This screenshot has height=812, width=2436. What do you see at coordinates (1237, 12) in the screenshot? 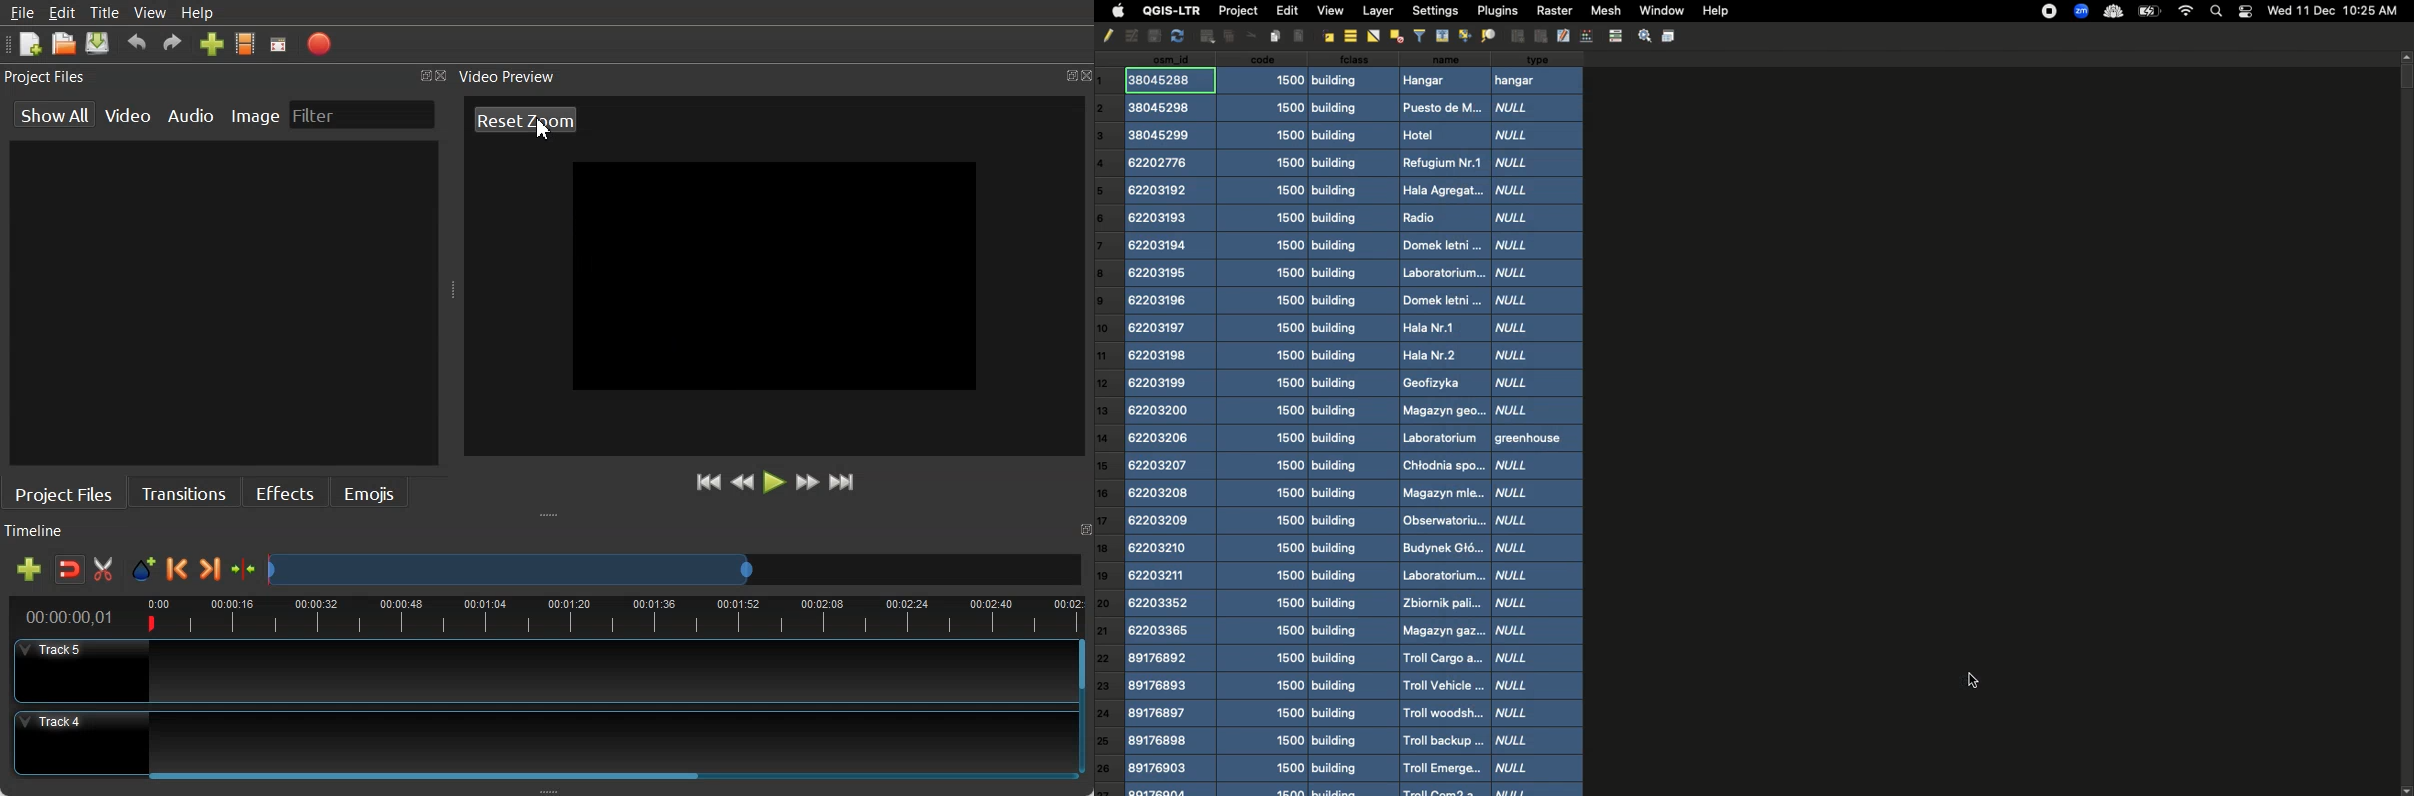
I see `Project` at bounding box center [1237, 12].